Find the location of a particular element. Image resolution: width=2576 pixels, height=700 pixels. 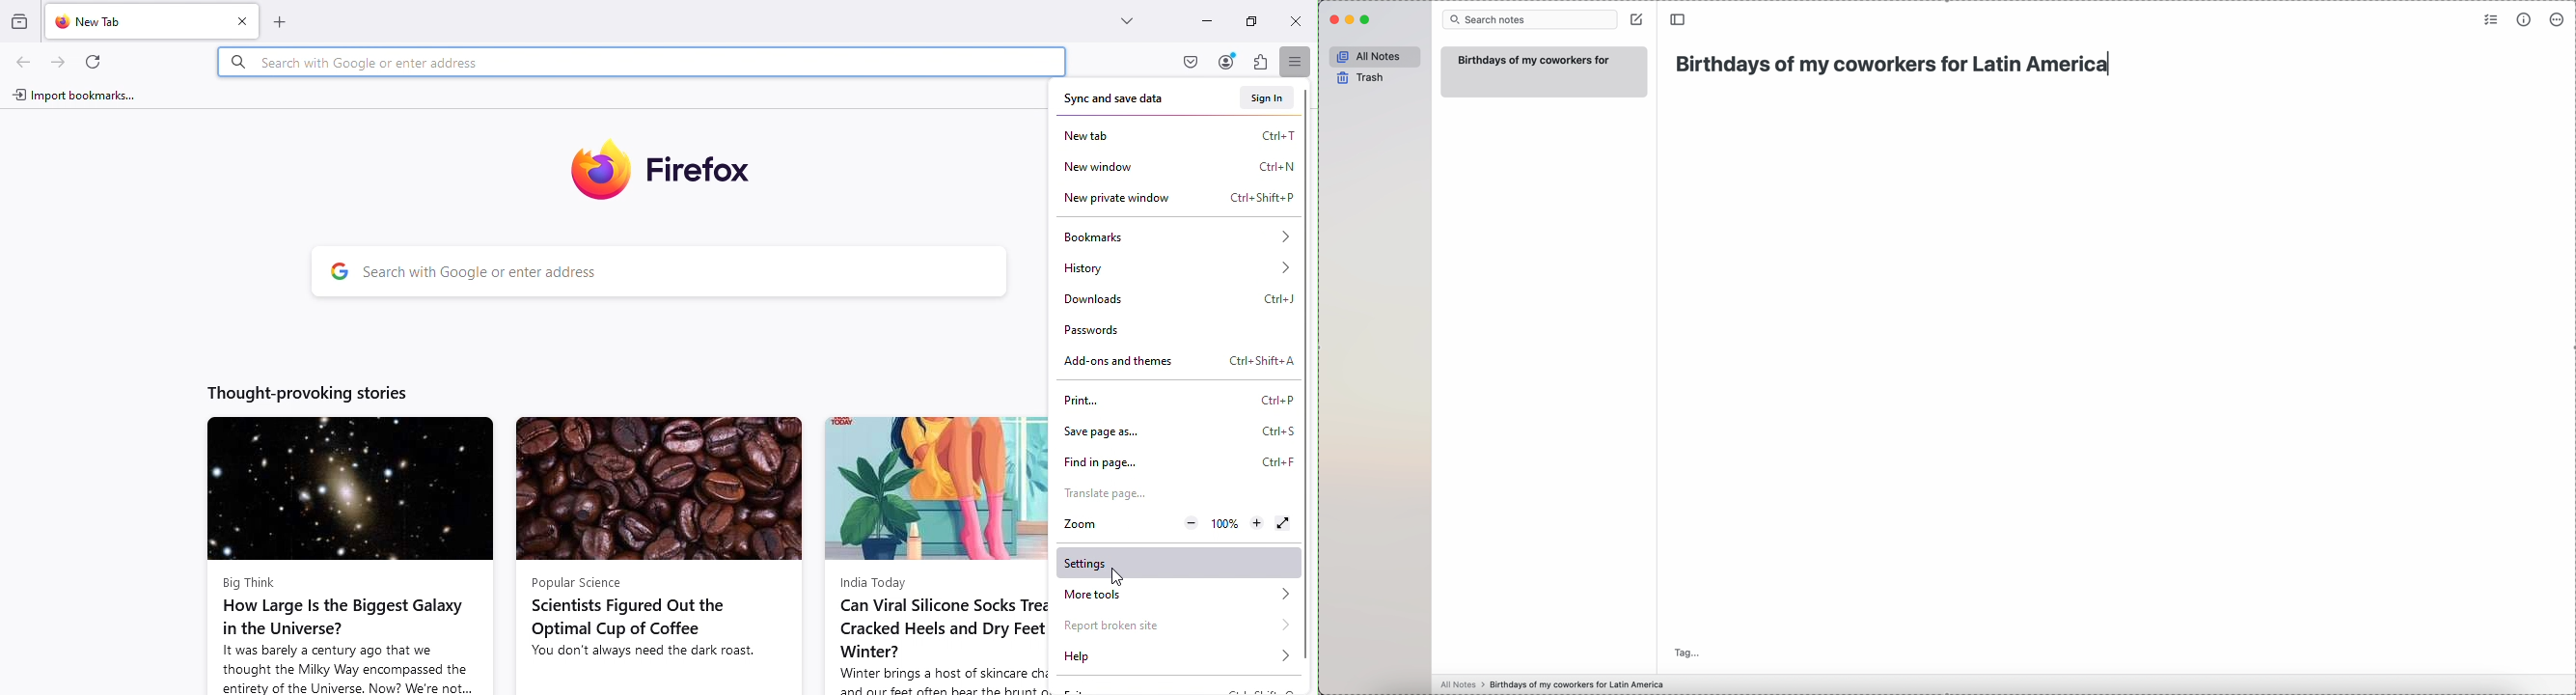

Open application menu is located at coordinates (1298, 63).